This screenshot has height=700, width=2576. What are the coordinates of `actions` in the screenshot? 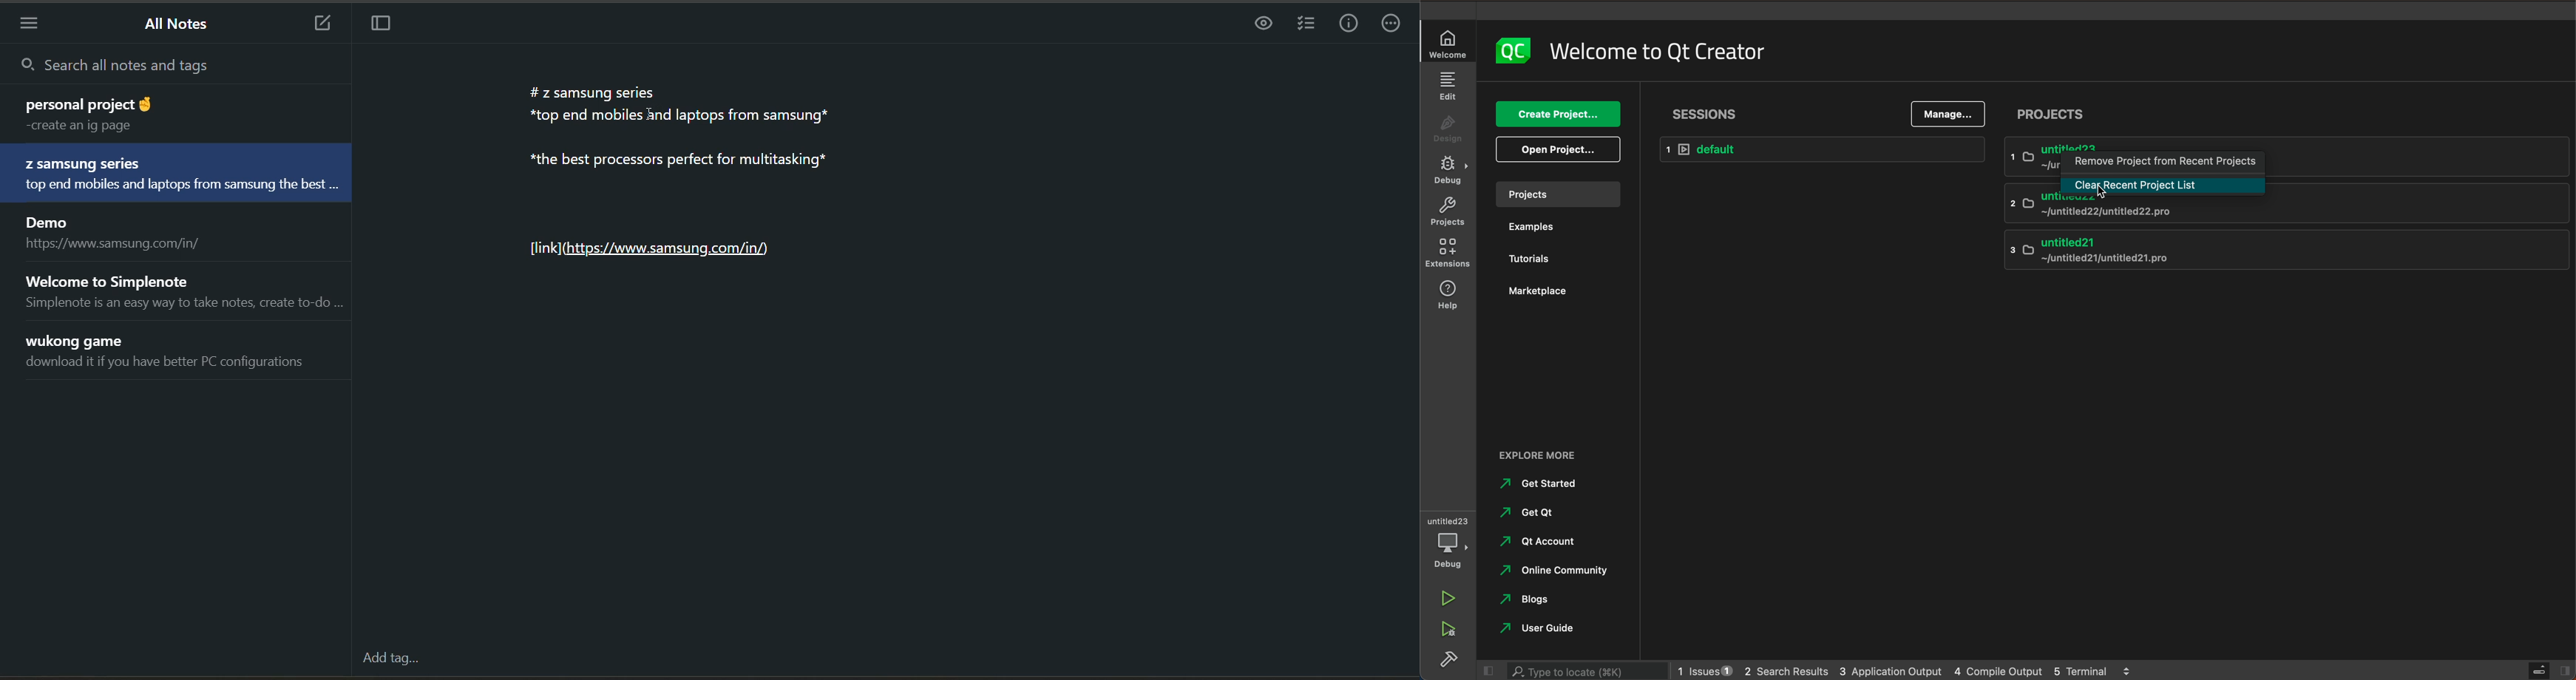 It's located at (1392, 27).